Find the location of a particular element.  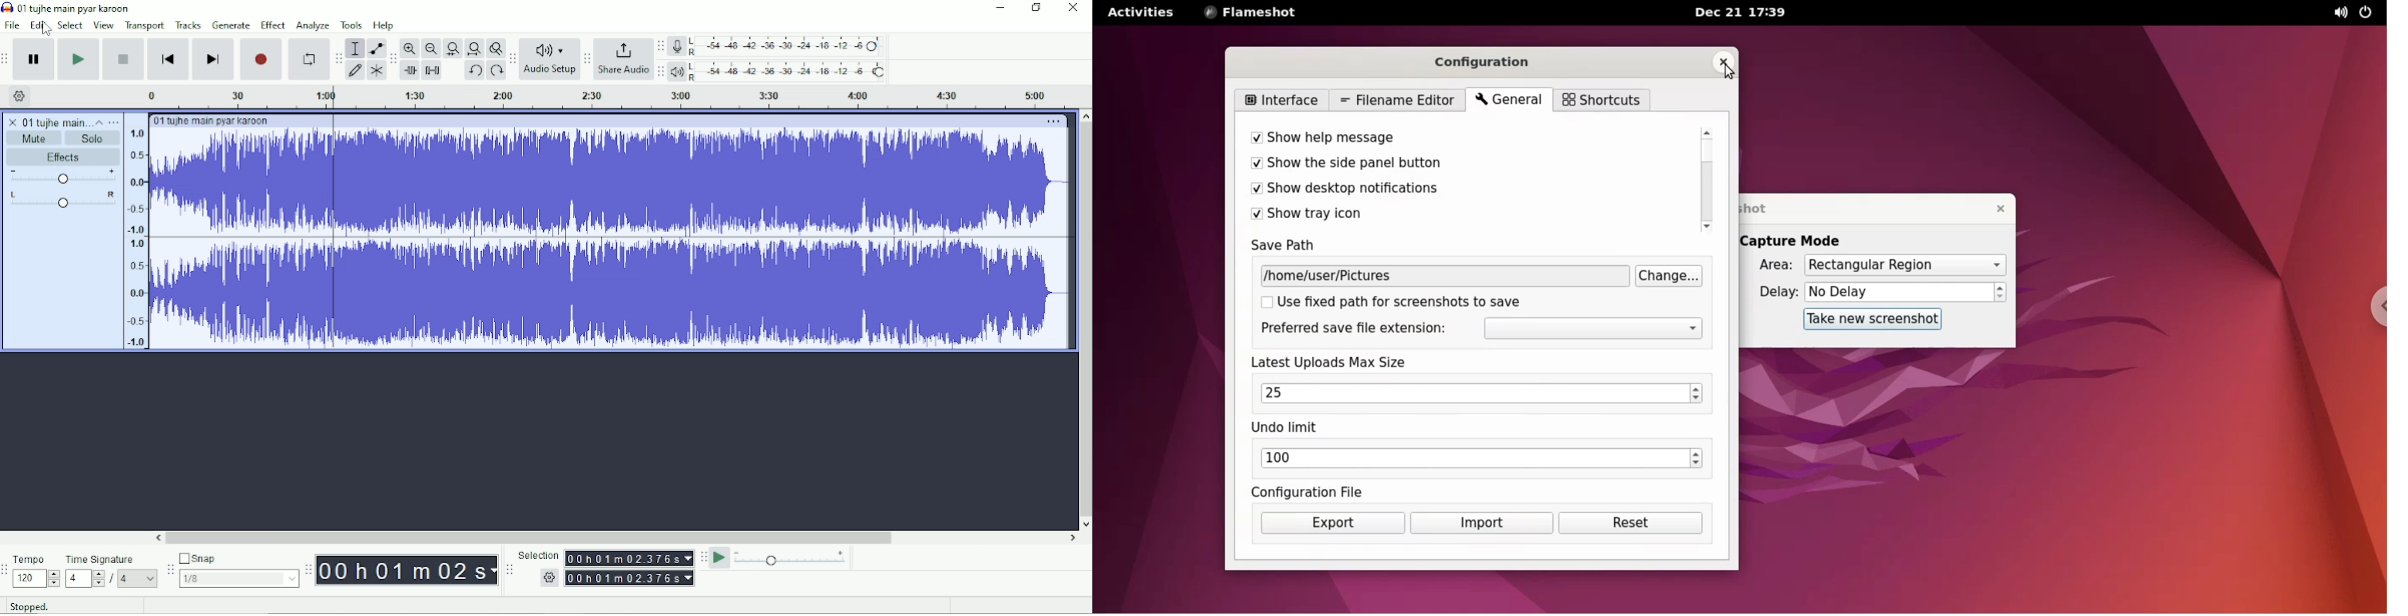

Close is located at coordinates (1072, 10).